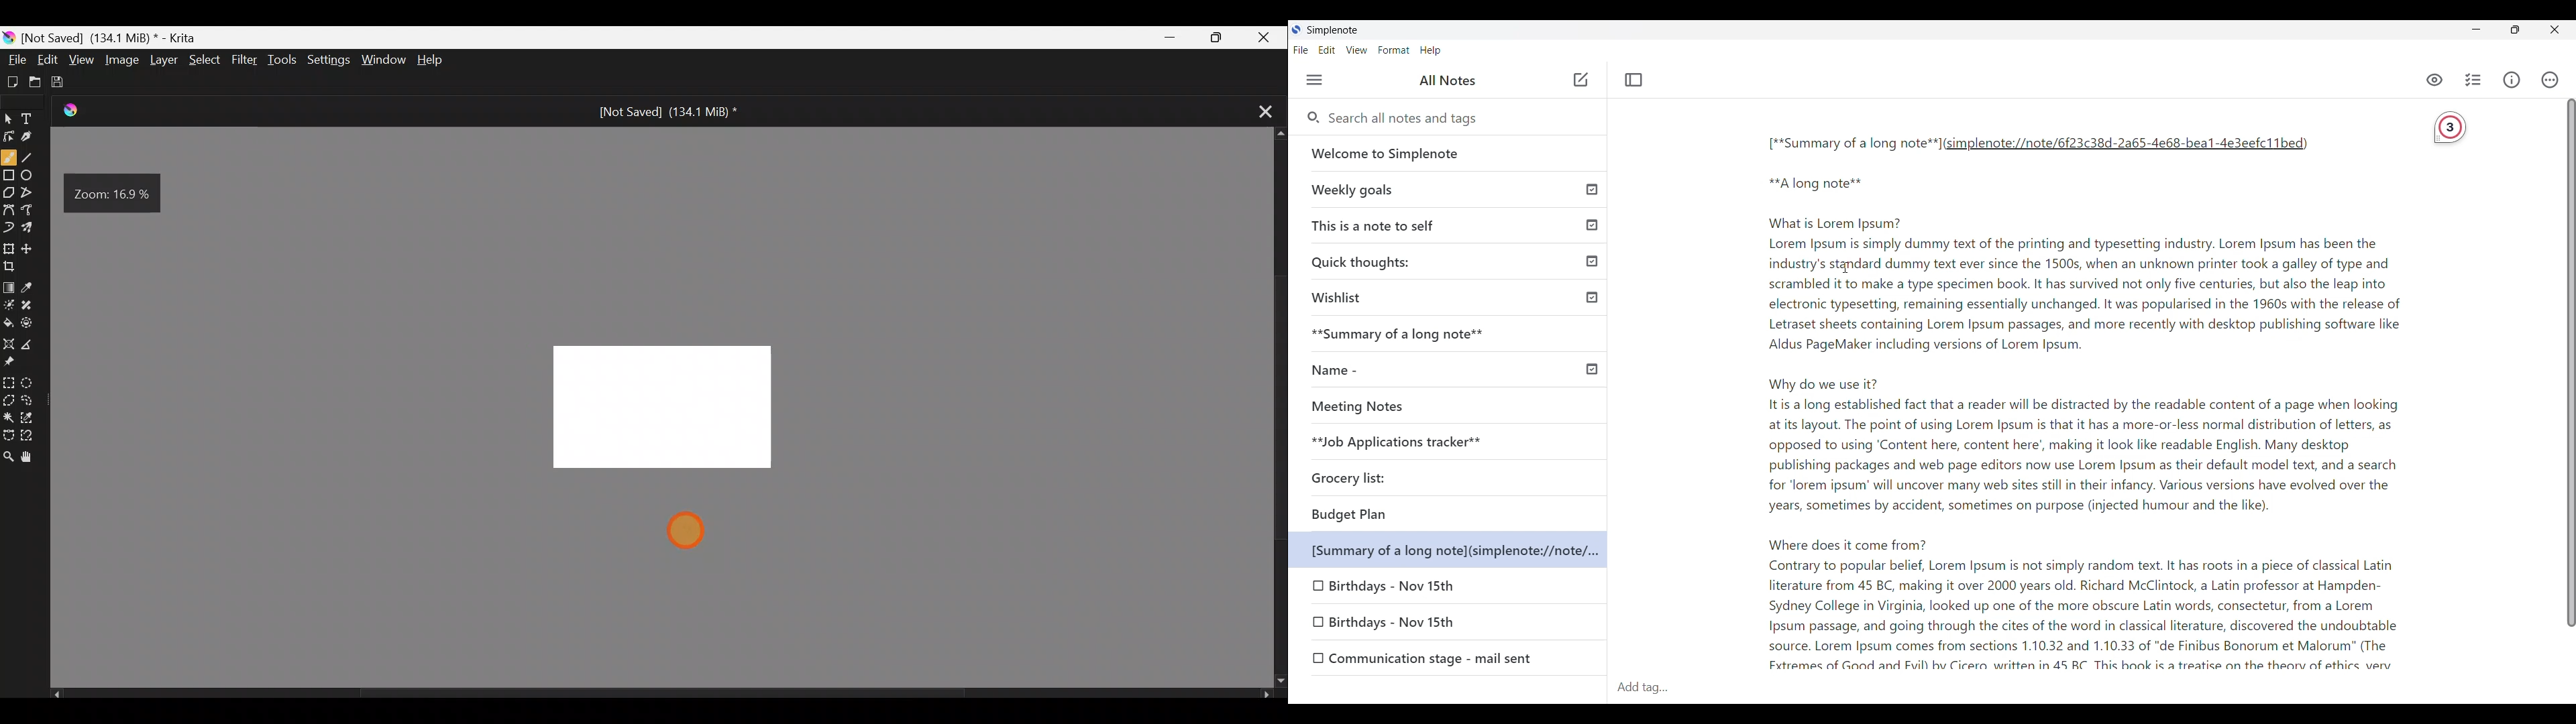 Image resolution: width=2576 pixels, height=728 pixels. What do you see at coordinates (1212, 36) in the screenshot?
I see `Maximize` at bounding box center [1212, 36].